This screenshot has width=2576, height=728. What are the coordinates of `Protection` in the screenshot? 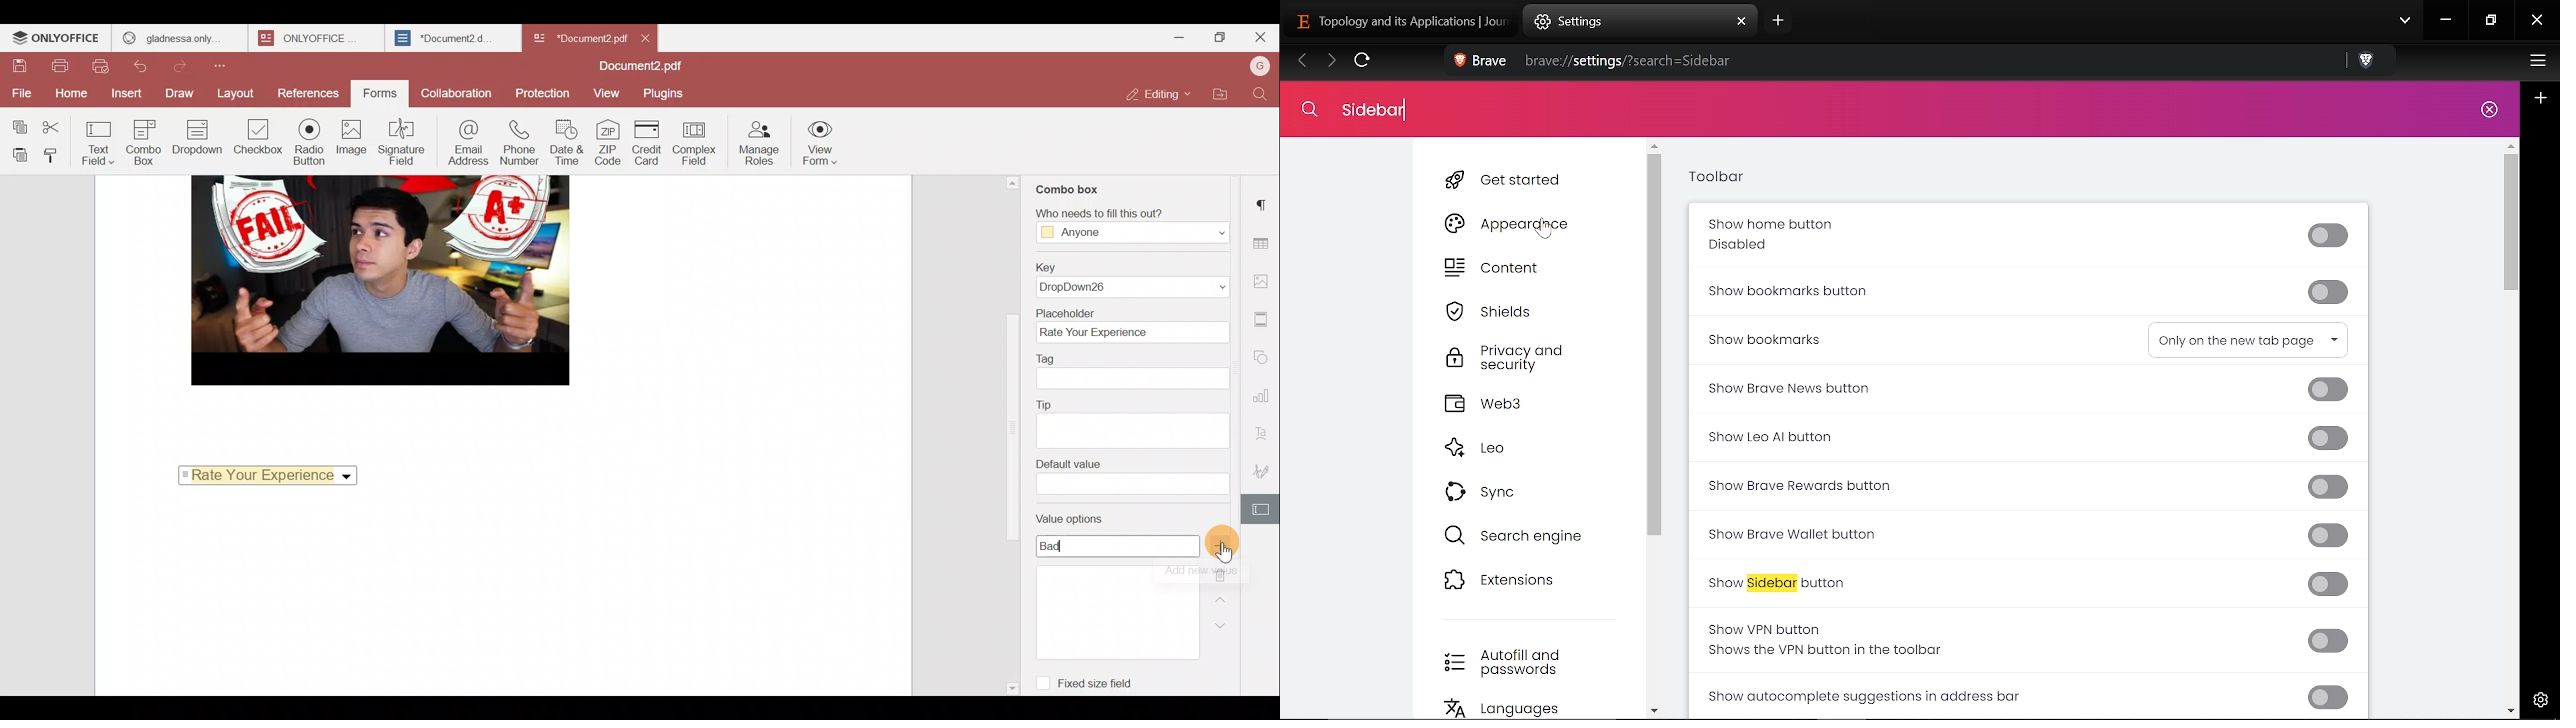 It's located at (541, 91).